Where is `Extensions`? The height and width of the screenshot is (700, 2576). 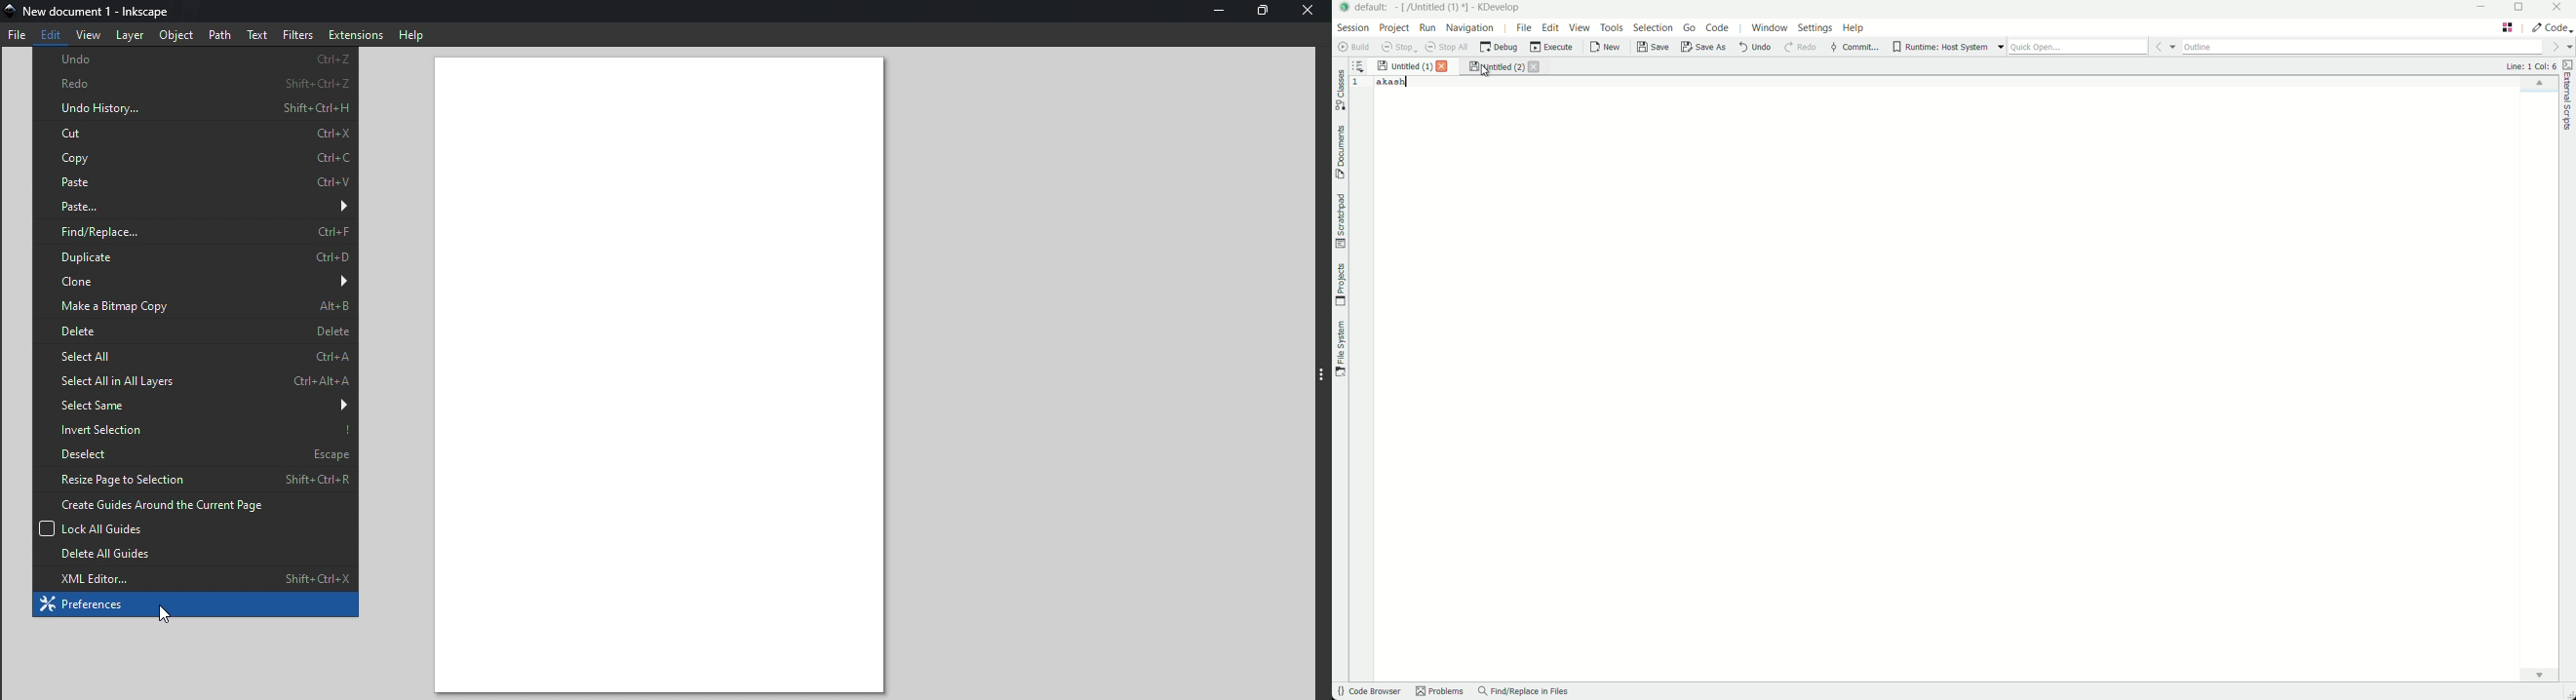 Extensions is located at coordinates (357, 34).